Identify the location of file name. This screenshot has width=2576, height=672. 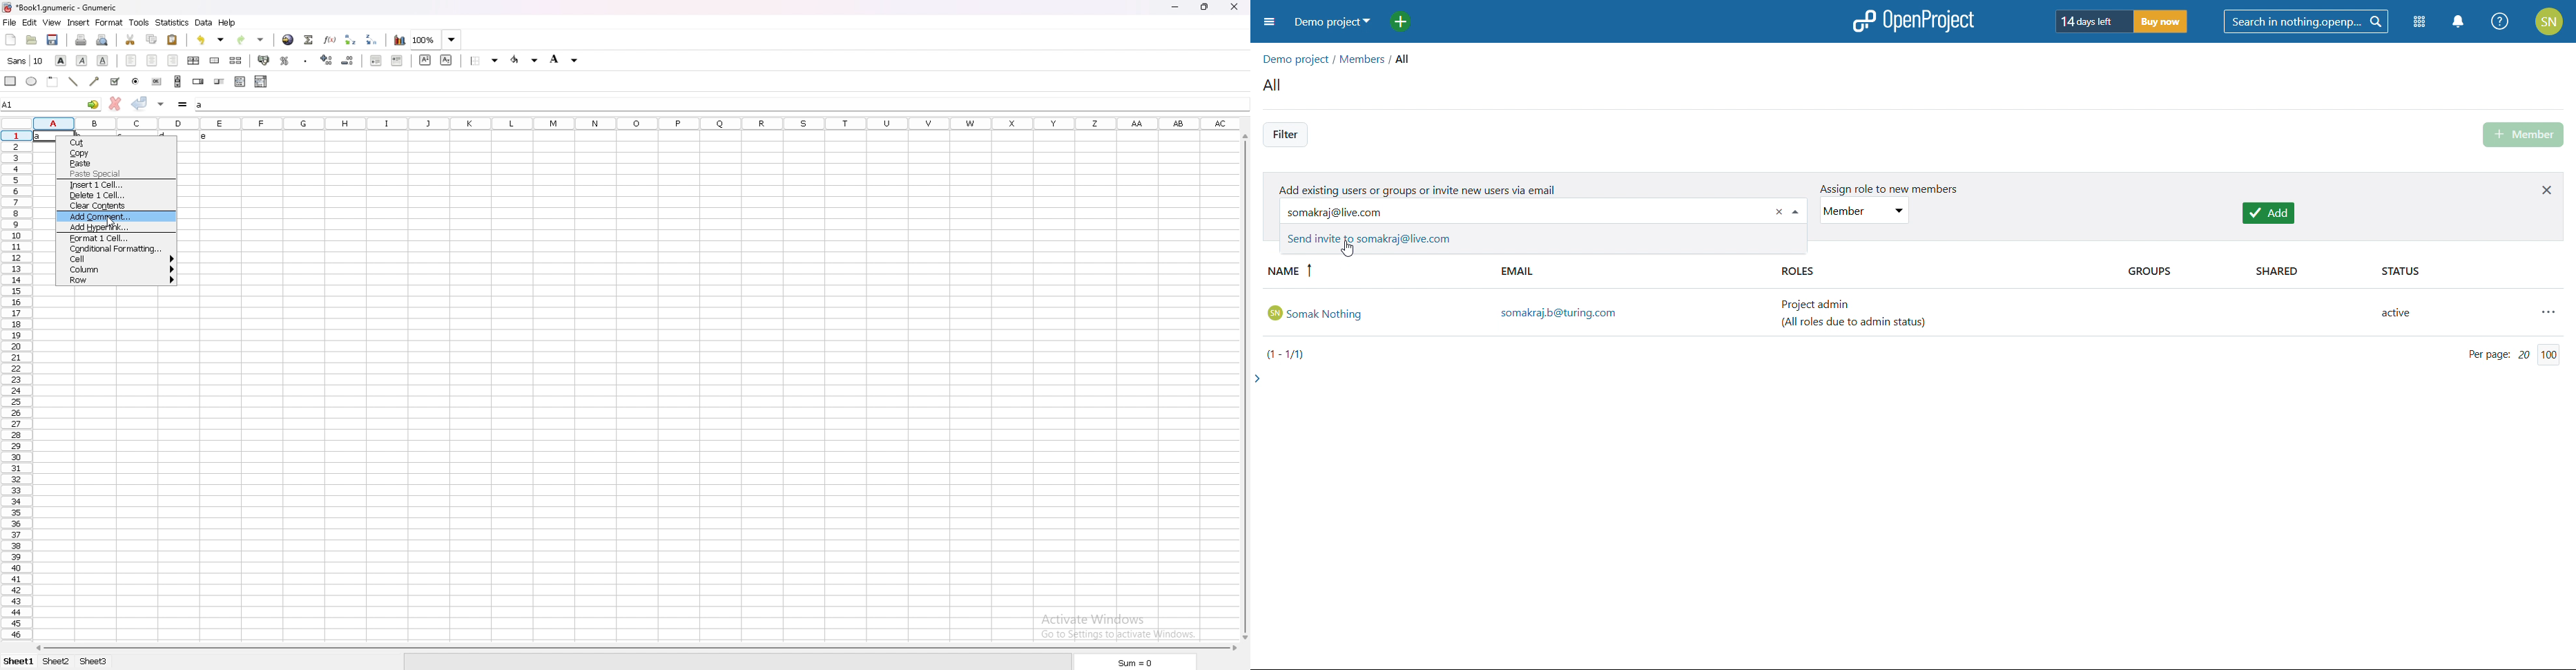
(61, 7).